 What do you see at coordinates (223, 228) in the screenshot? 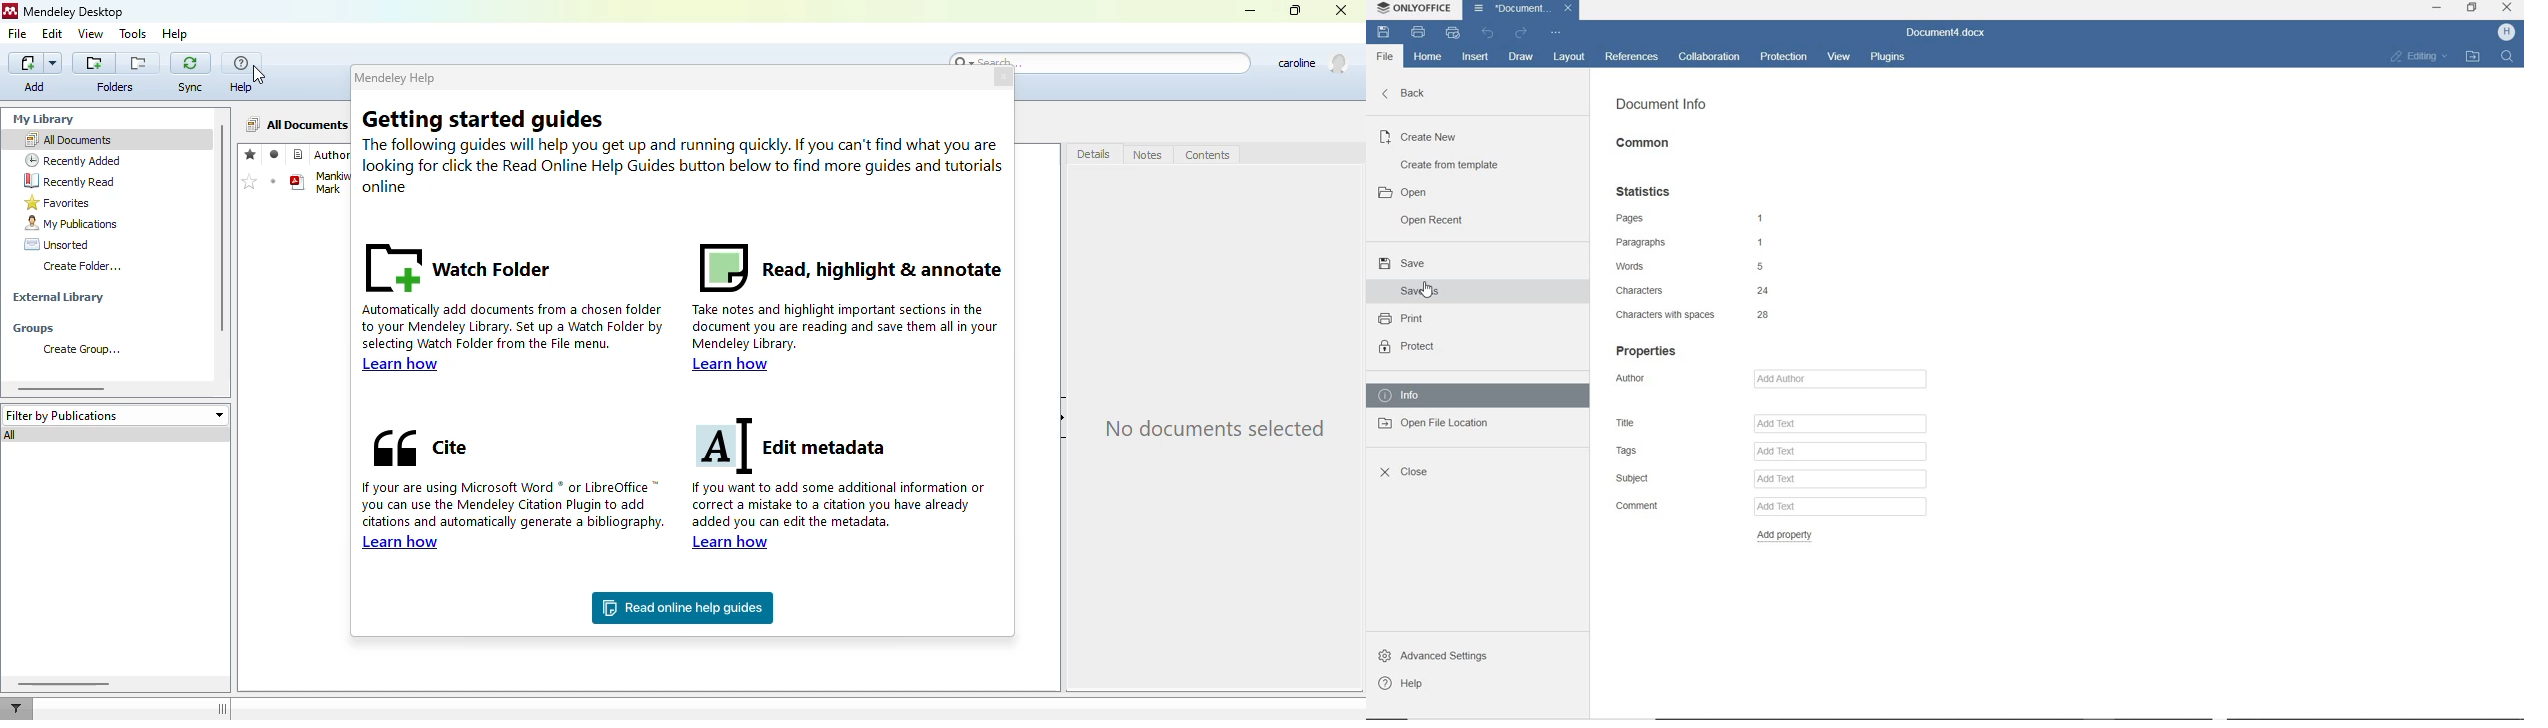
I see `vertical scroll bar` at bounding box center [223, 228].